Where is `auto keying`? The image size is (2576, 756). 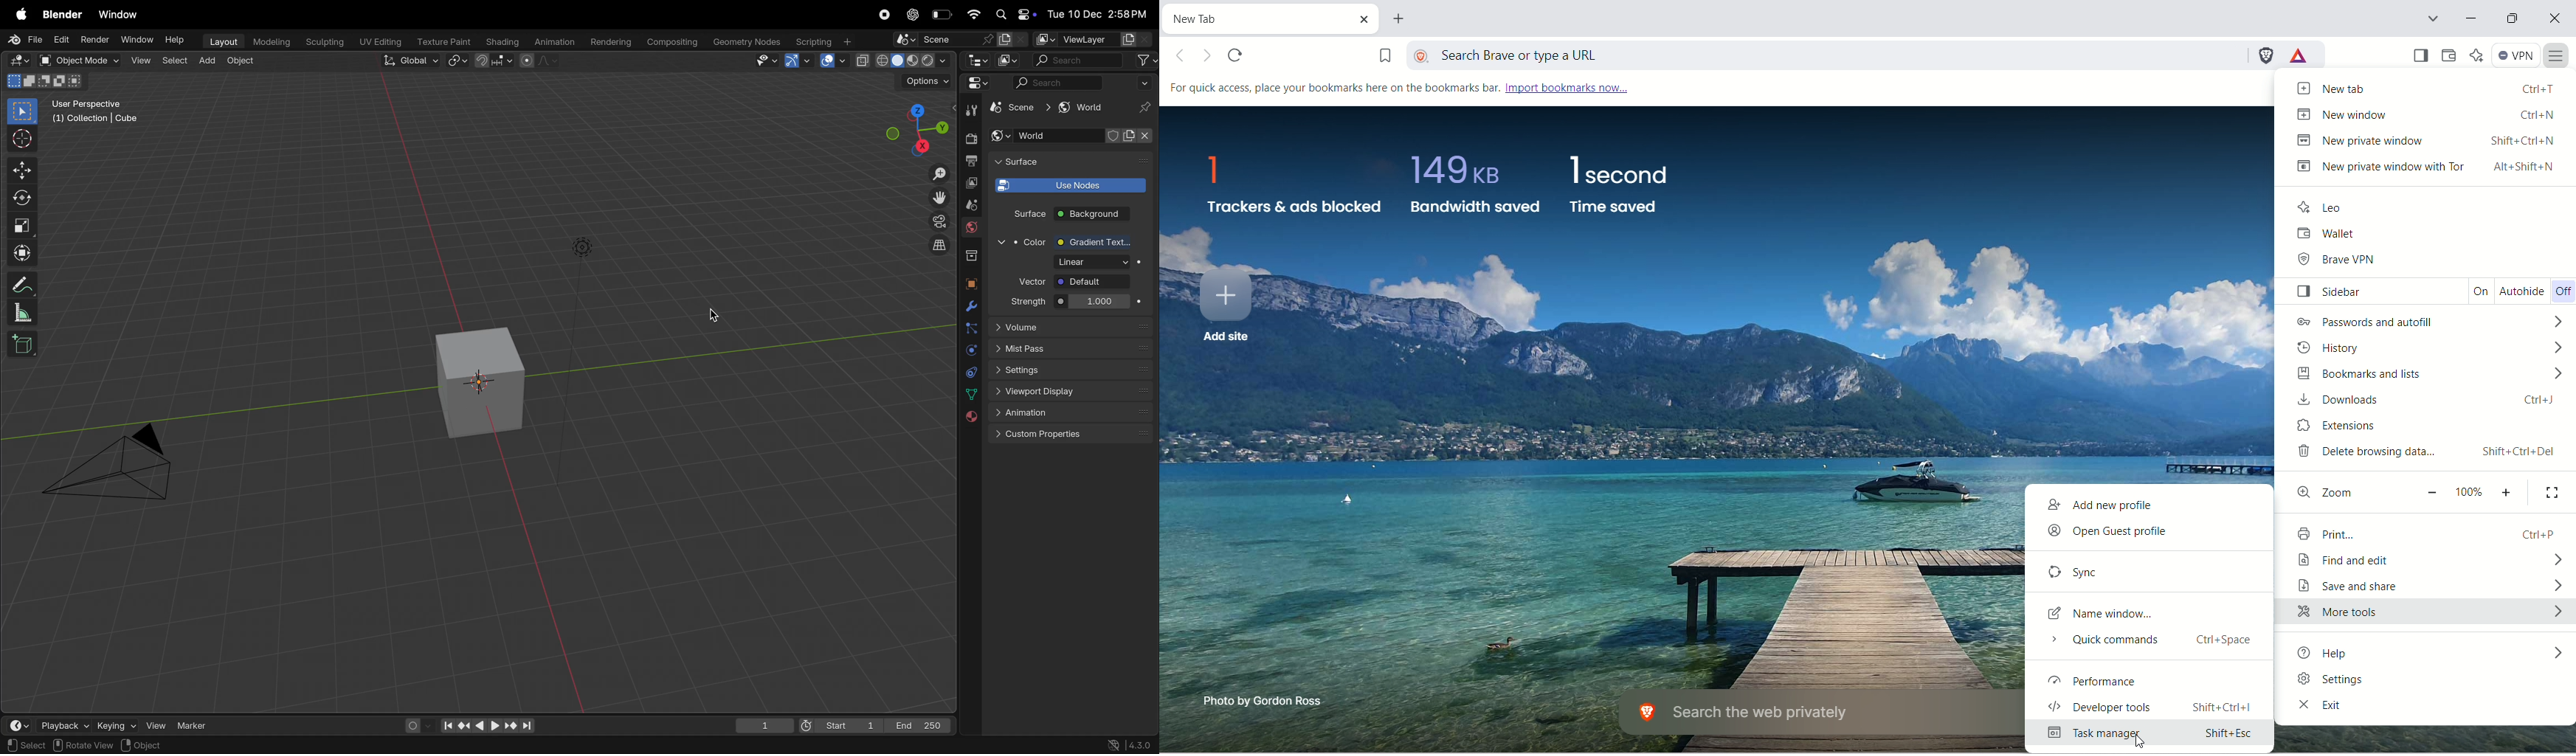 auto keying is located at coordinates (415, 725).